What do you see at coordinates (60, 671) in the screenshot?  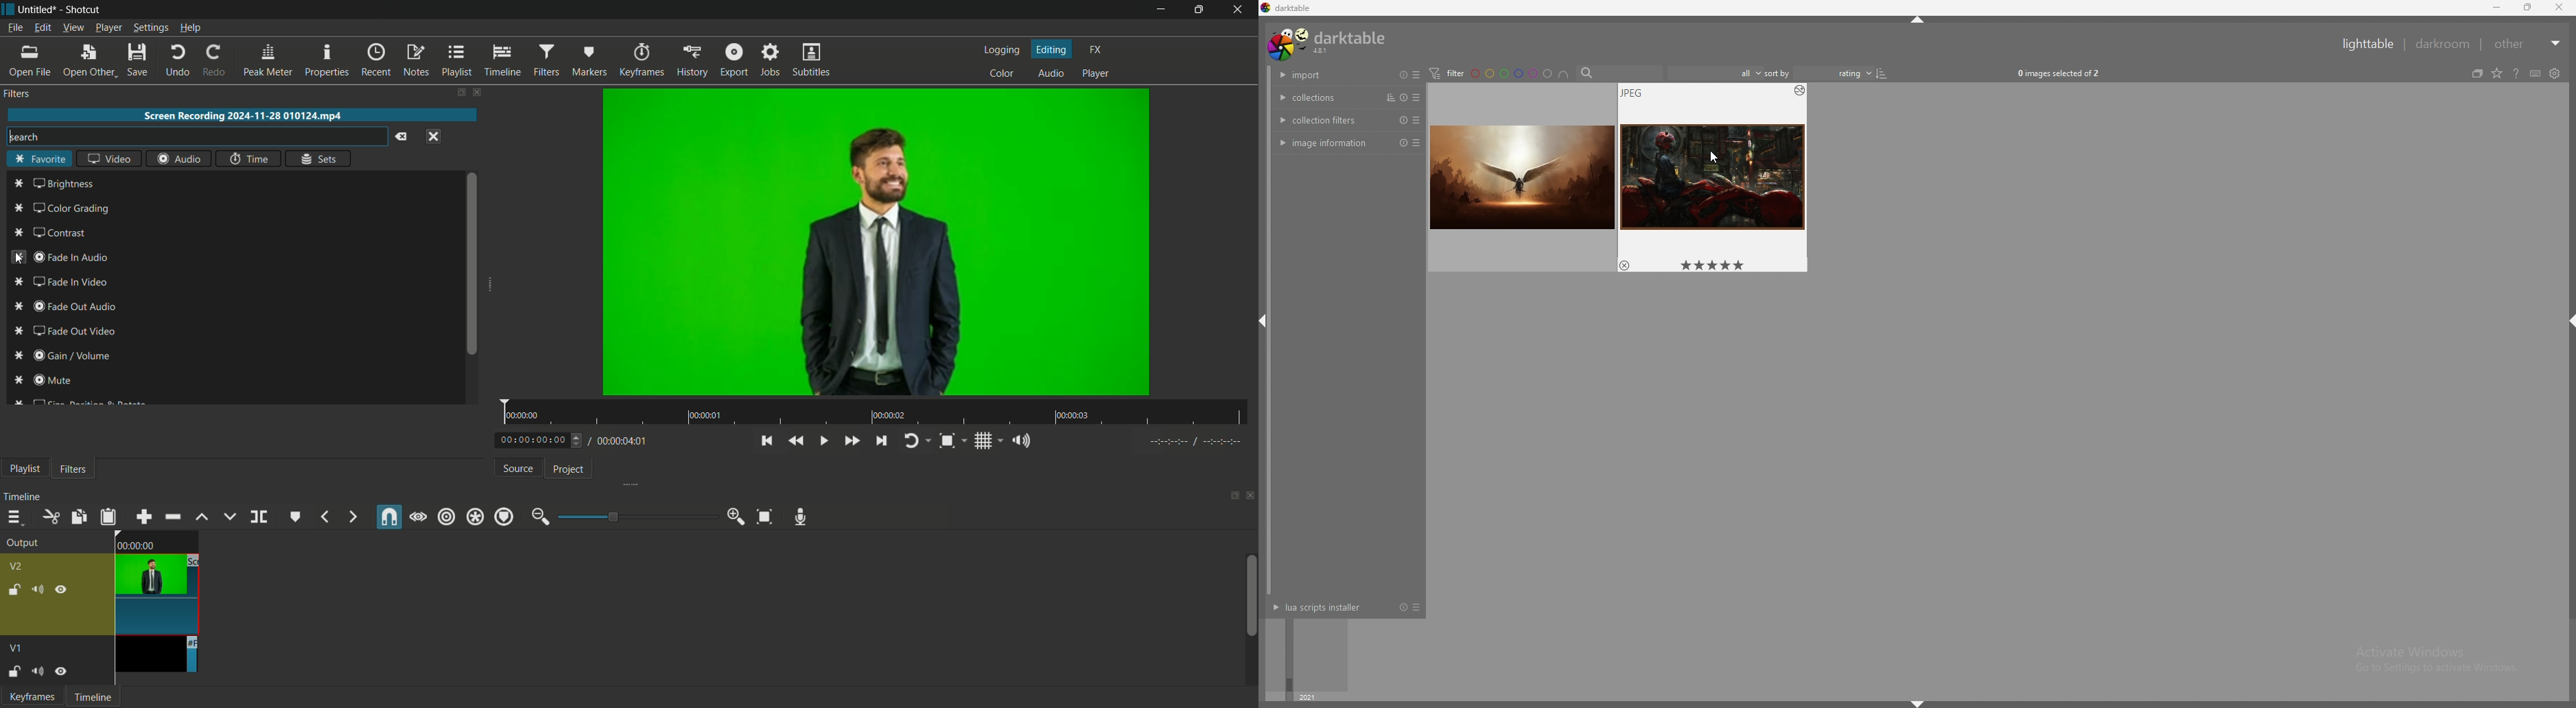 I see `hide` at bounding box center [60, 671].